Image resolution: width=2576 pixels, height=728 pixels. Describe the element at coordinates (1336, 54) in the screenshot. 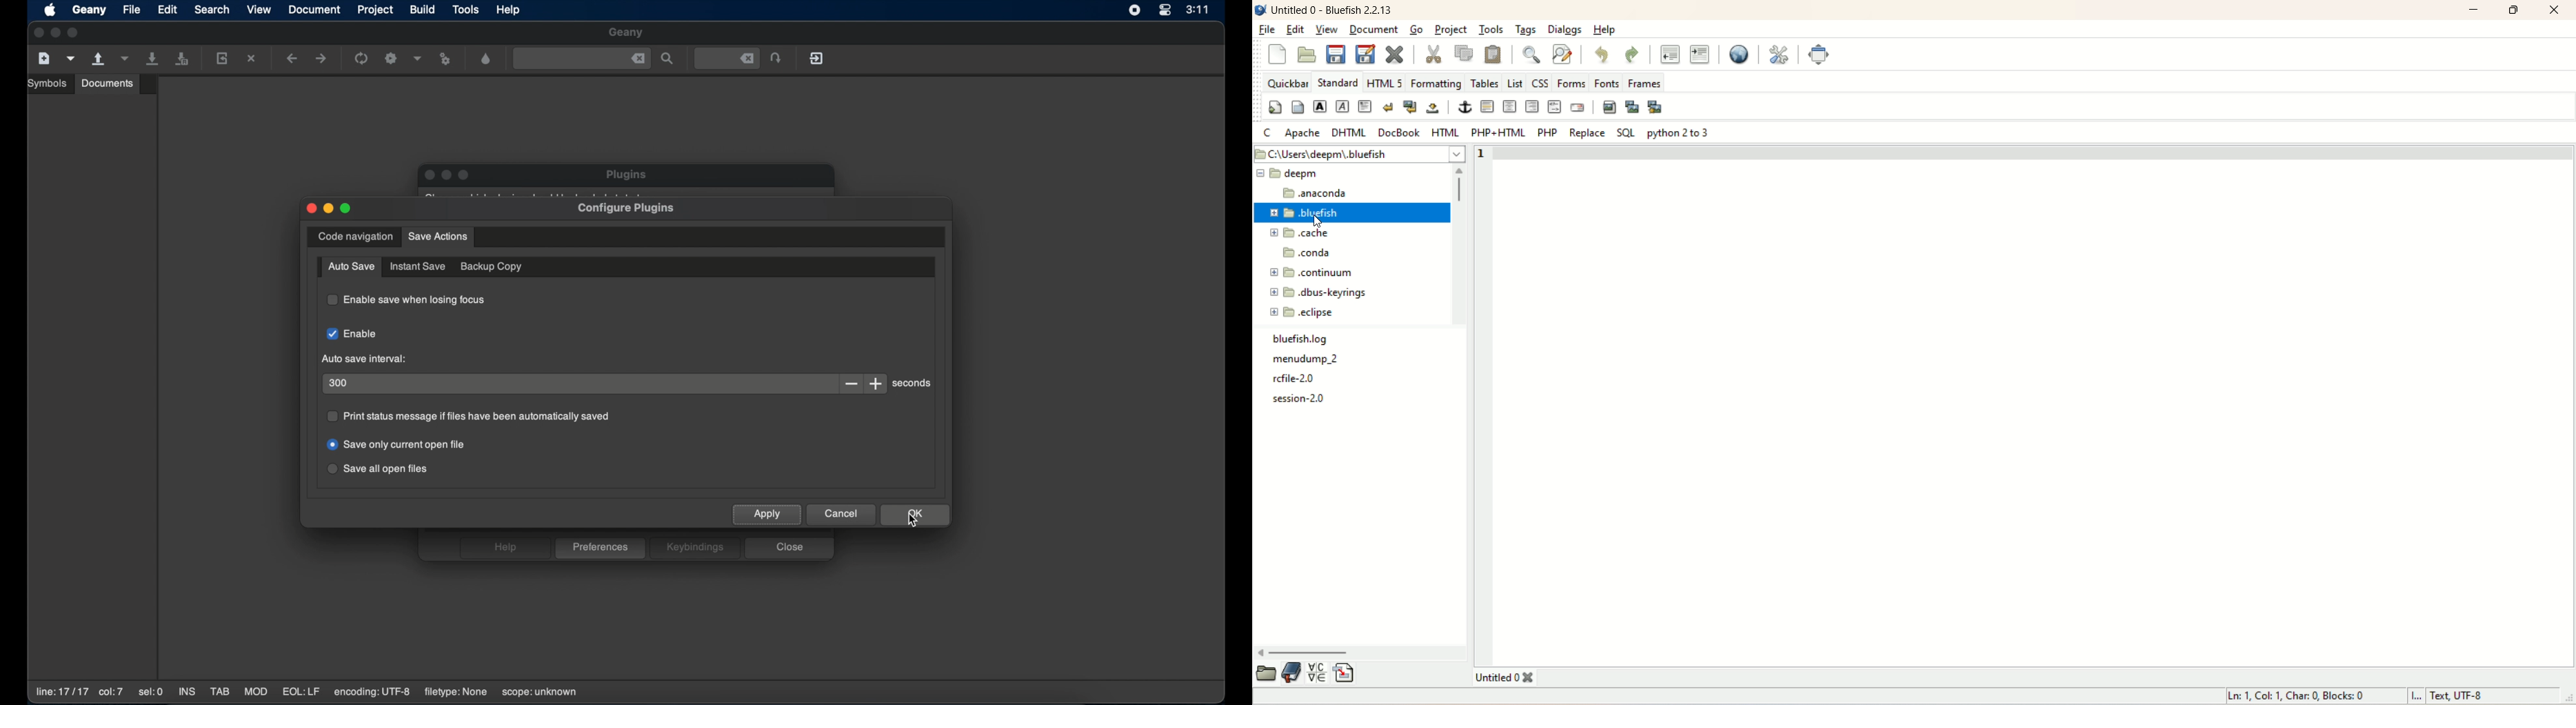

I see `save current file` at that location.